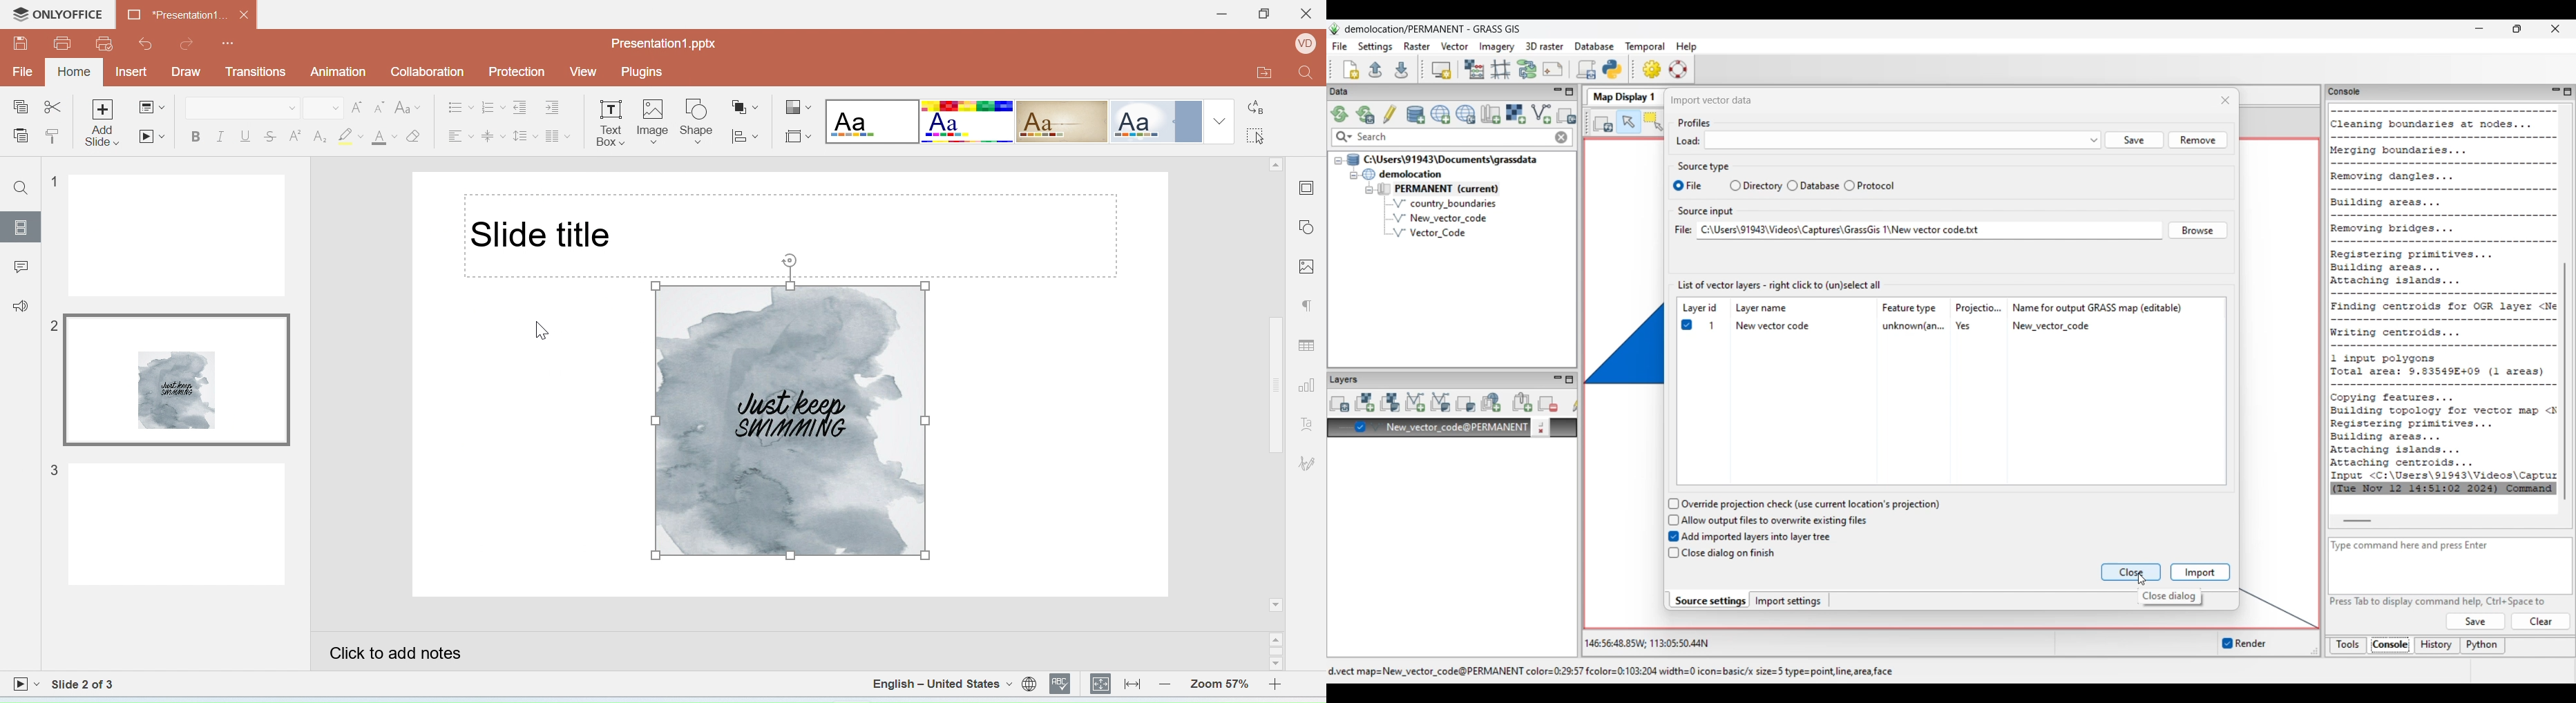  What do you see at coordinates (1263, 16) in the screenshot?
I see `Maximize` at bounding box center [1263, 16].